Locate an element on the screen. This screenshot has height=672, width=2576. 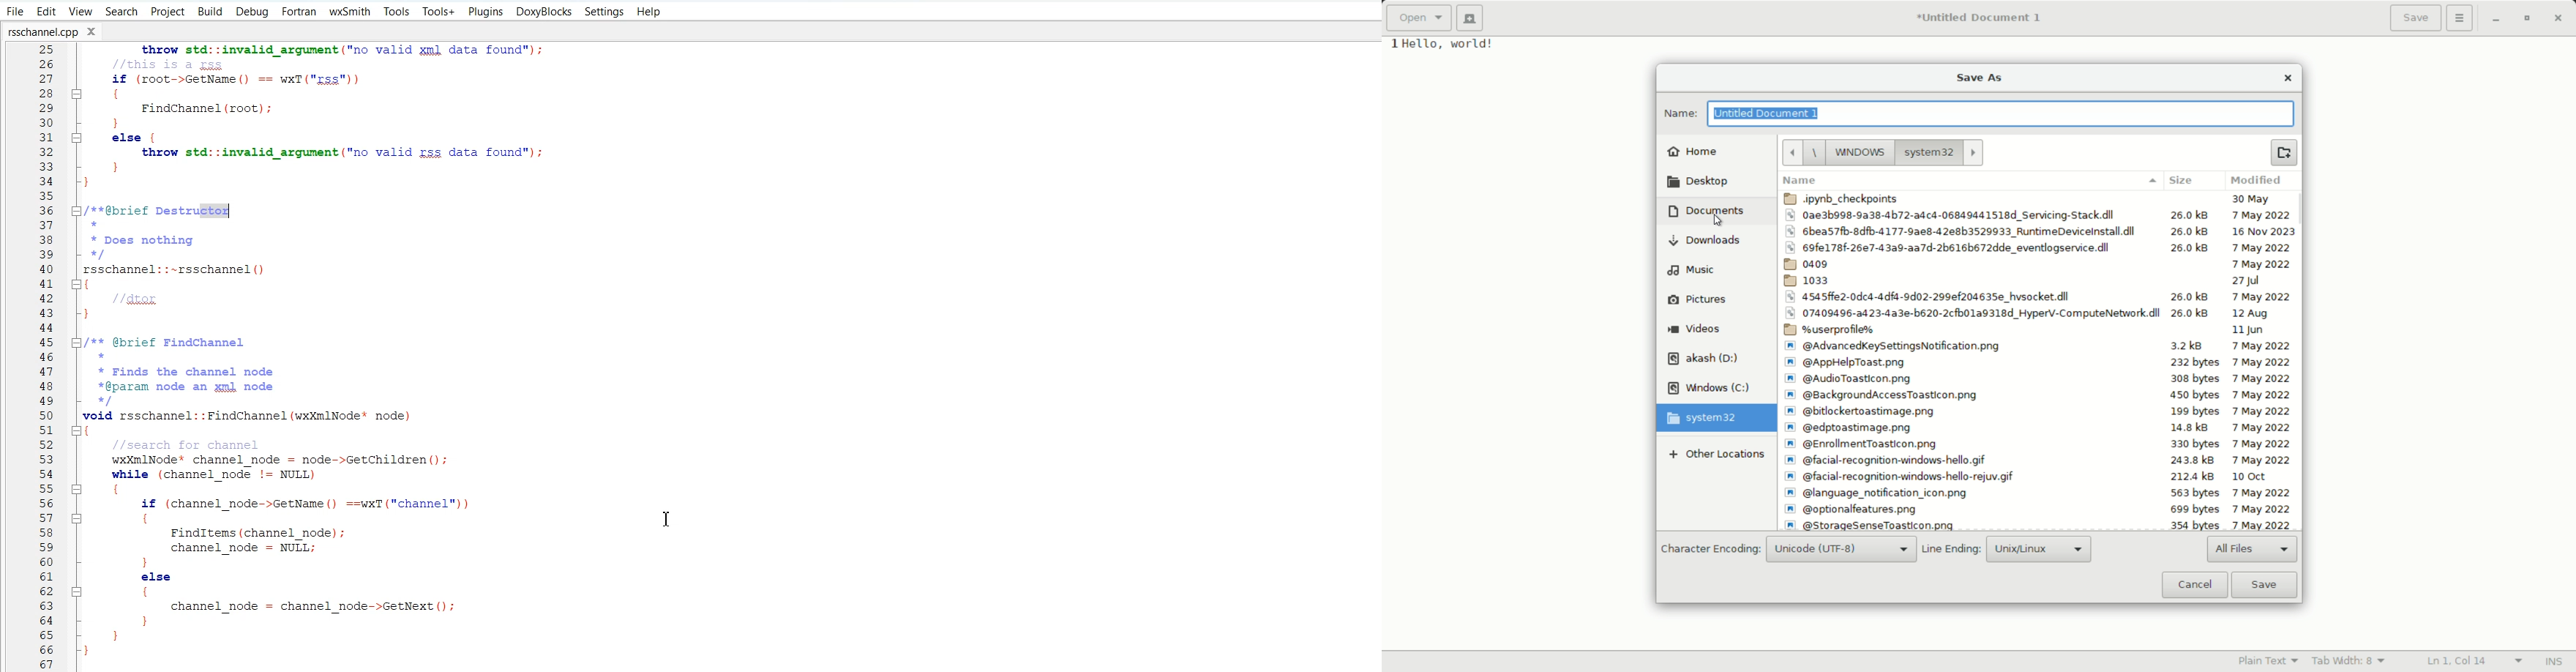
Collapse is located at coordinates (76, 490).